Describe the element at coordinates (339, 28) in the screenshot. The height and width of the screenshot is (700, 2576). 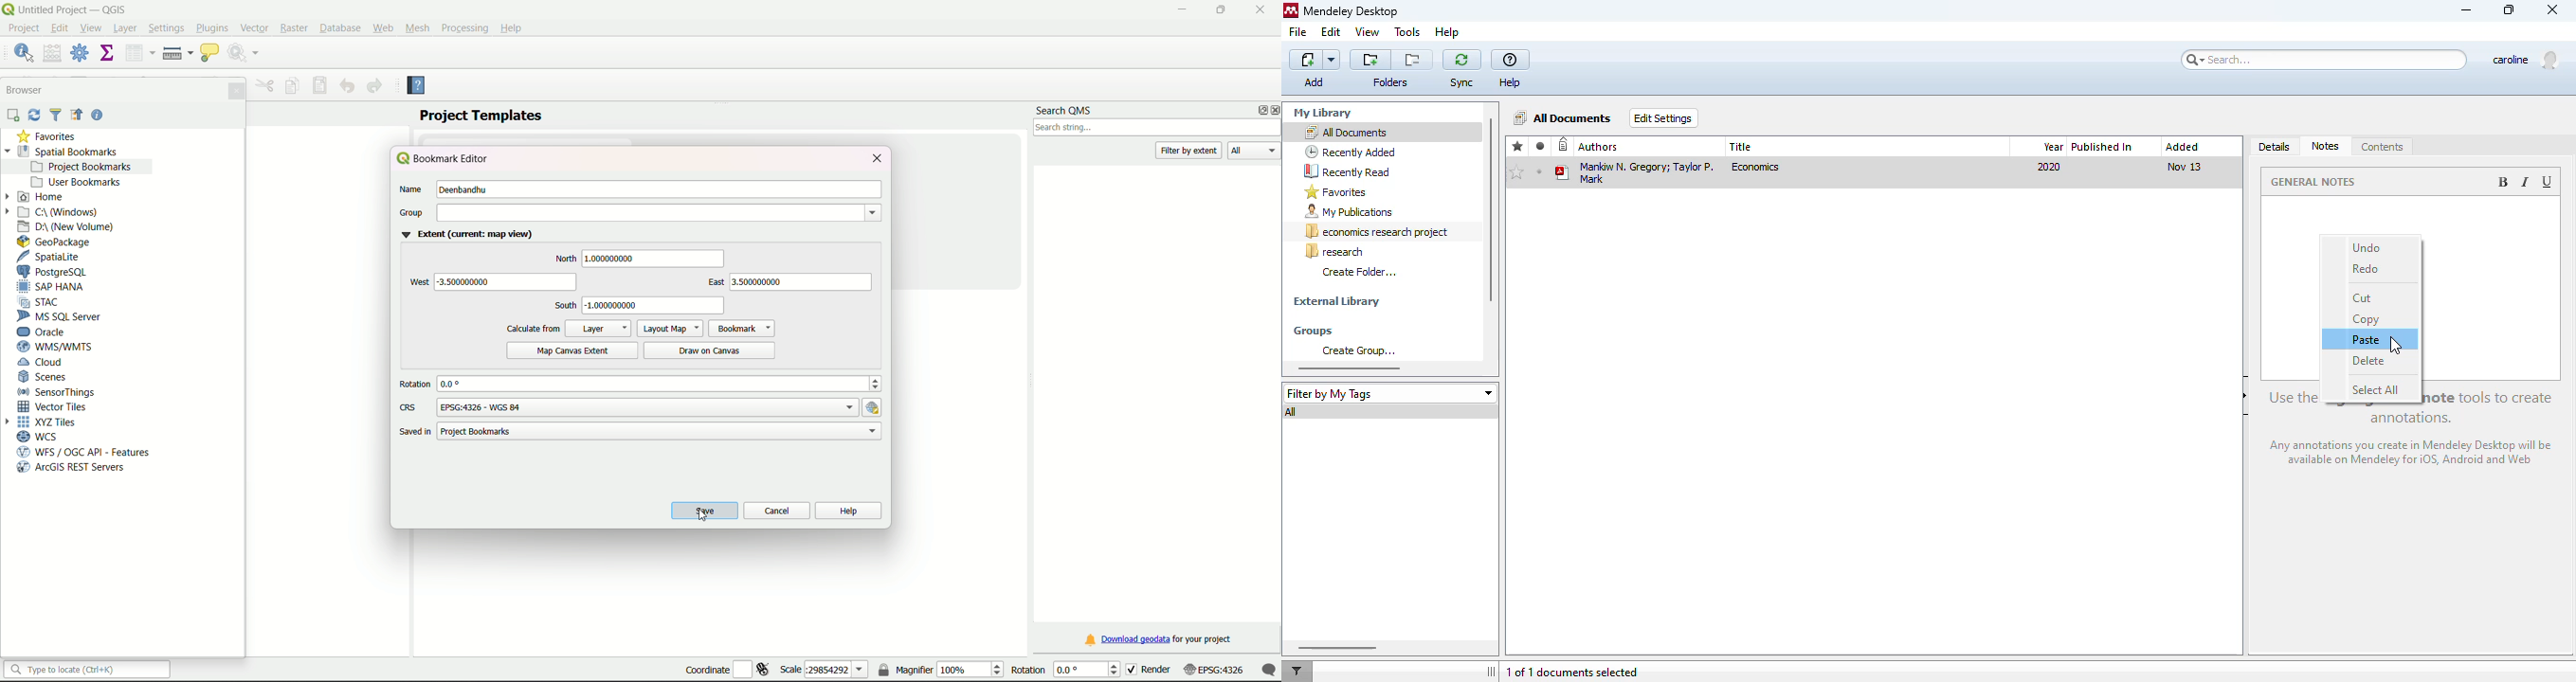
I see `Database` at that location.